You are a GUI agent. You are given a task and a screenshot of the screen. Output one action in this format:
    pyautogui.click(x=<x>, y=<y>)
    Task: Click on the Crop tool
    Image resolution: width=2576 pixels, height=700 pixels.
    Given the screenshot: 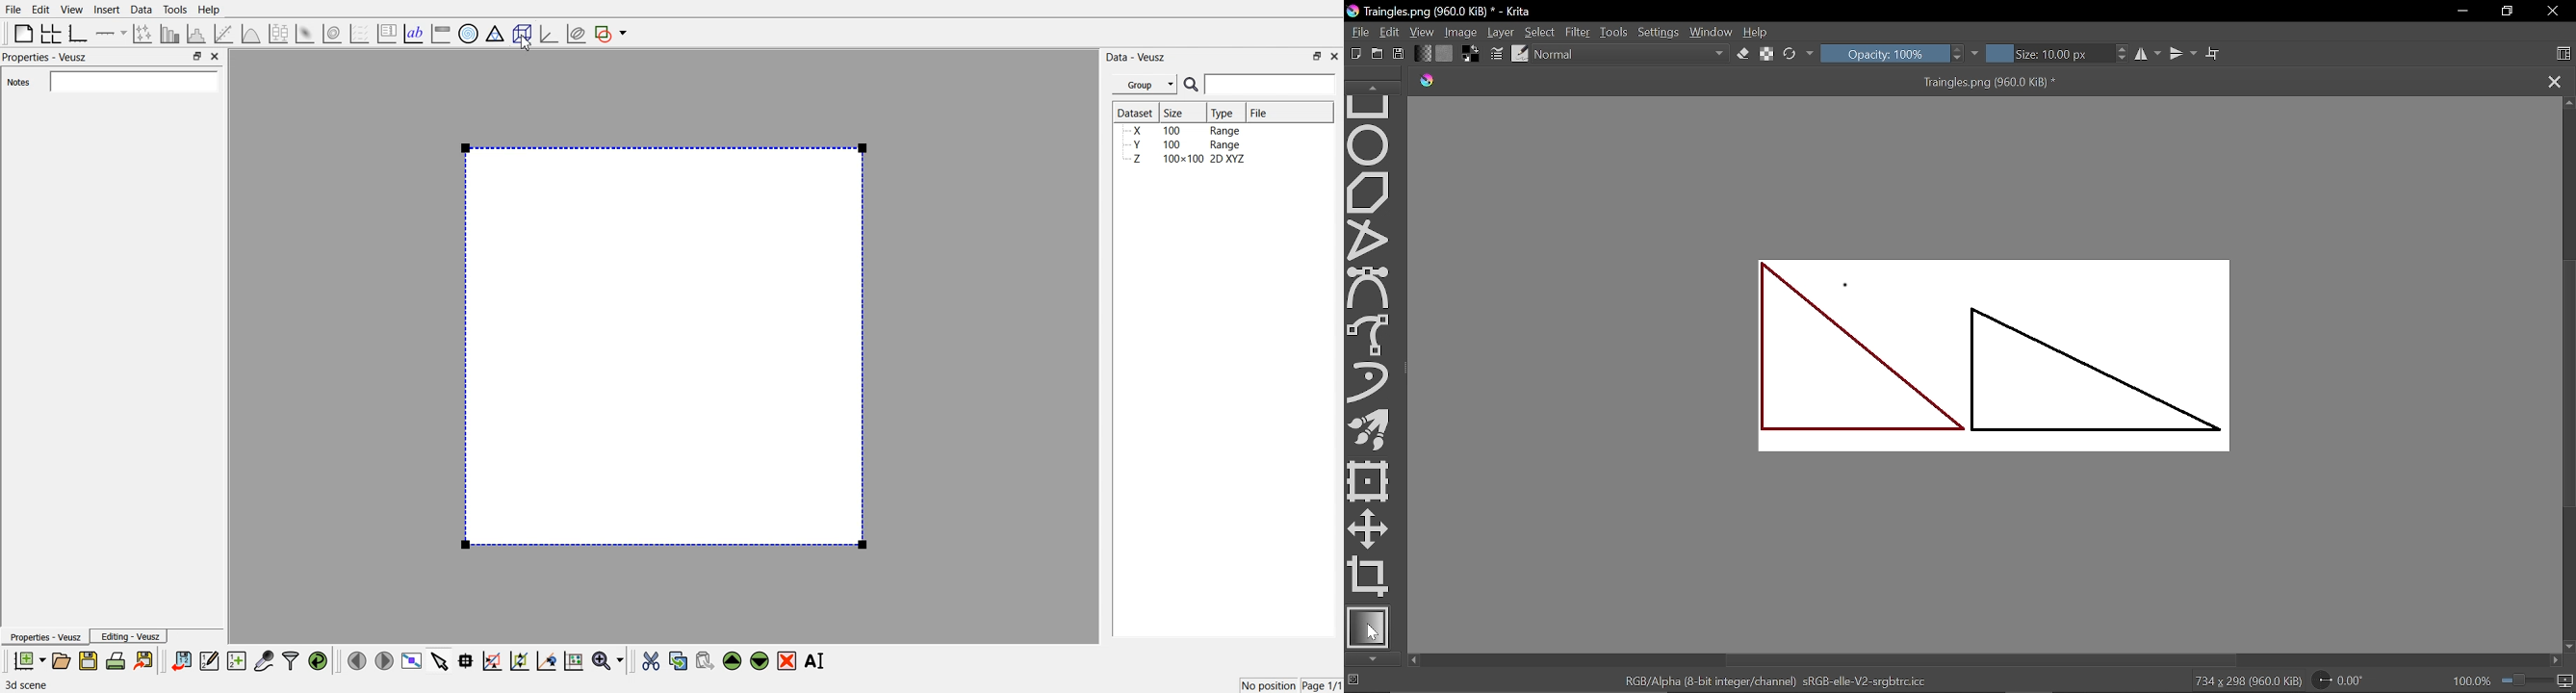 What is the action you would take?
    pyautogui.click(x=1370, y=578)
    